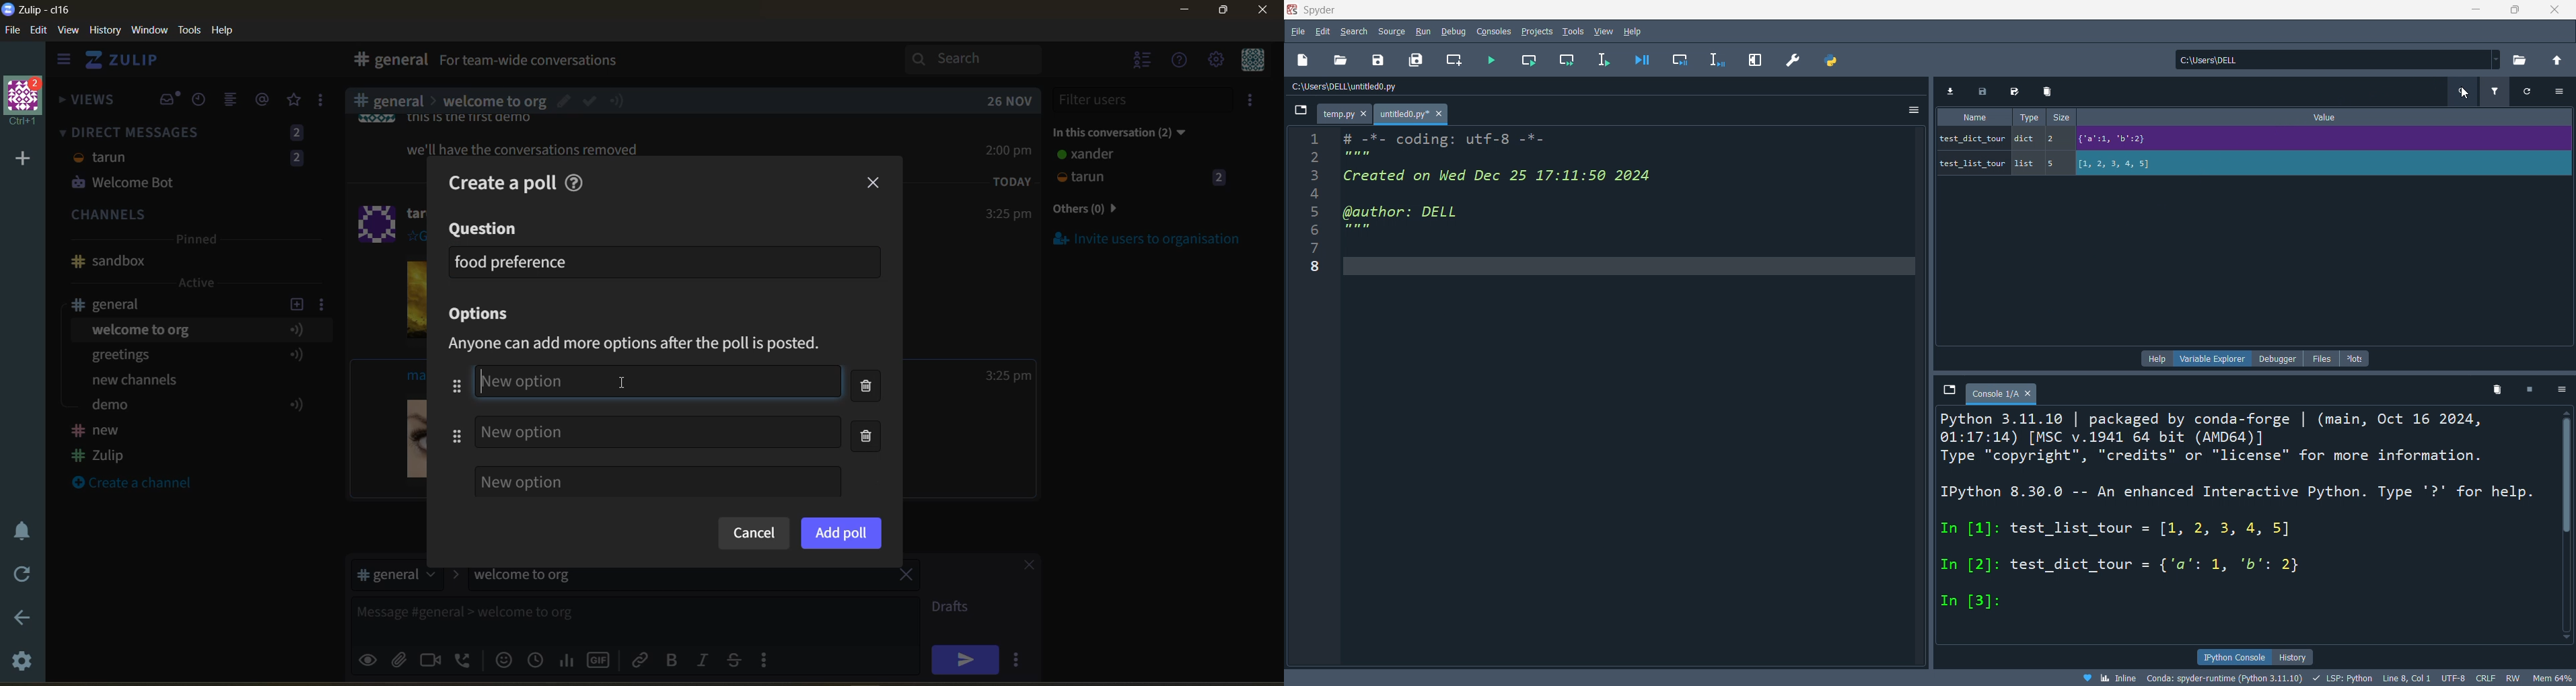 Image resolution: width=2576 pixels, height=700 pixels. Describe the element at coordinates (1304, 61) in the screenshot. I see `open file` at that location.